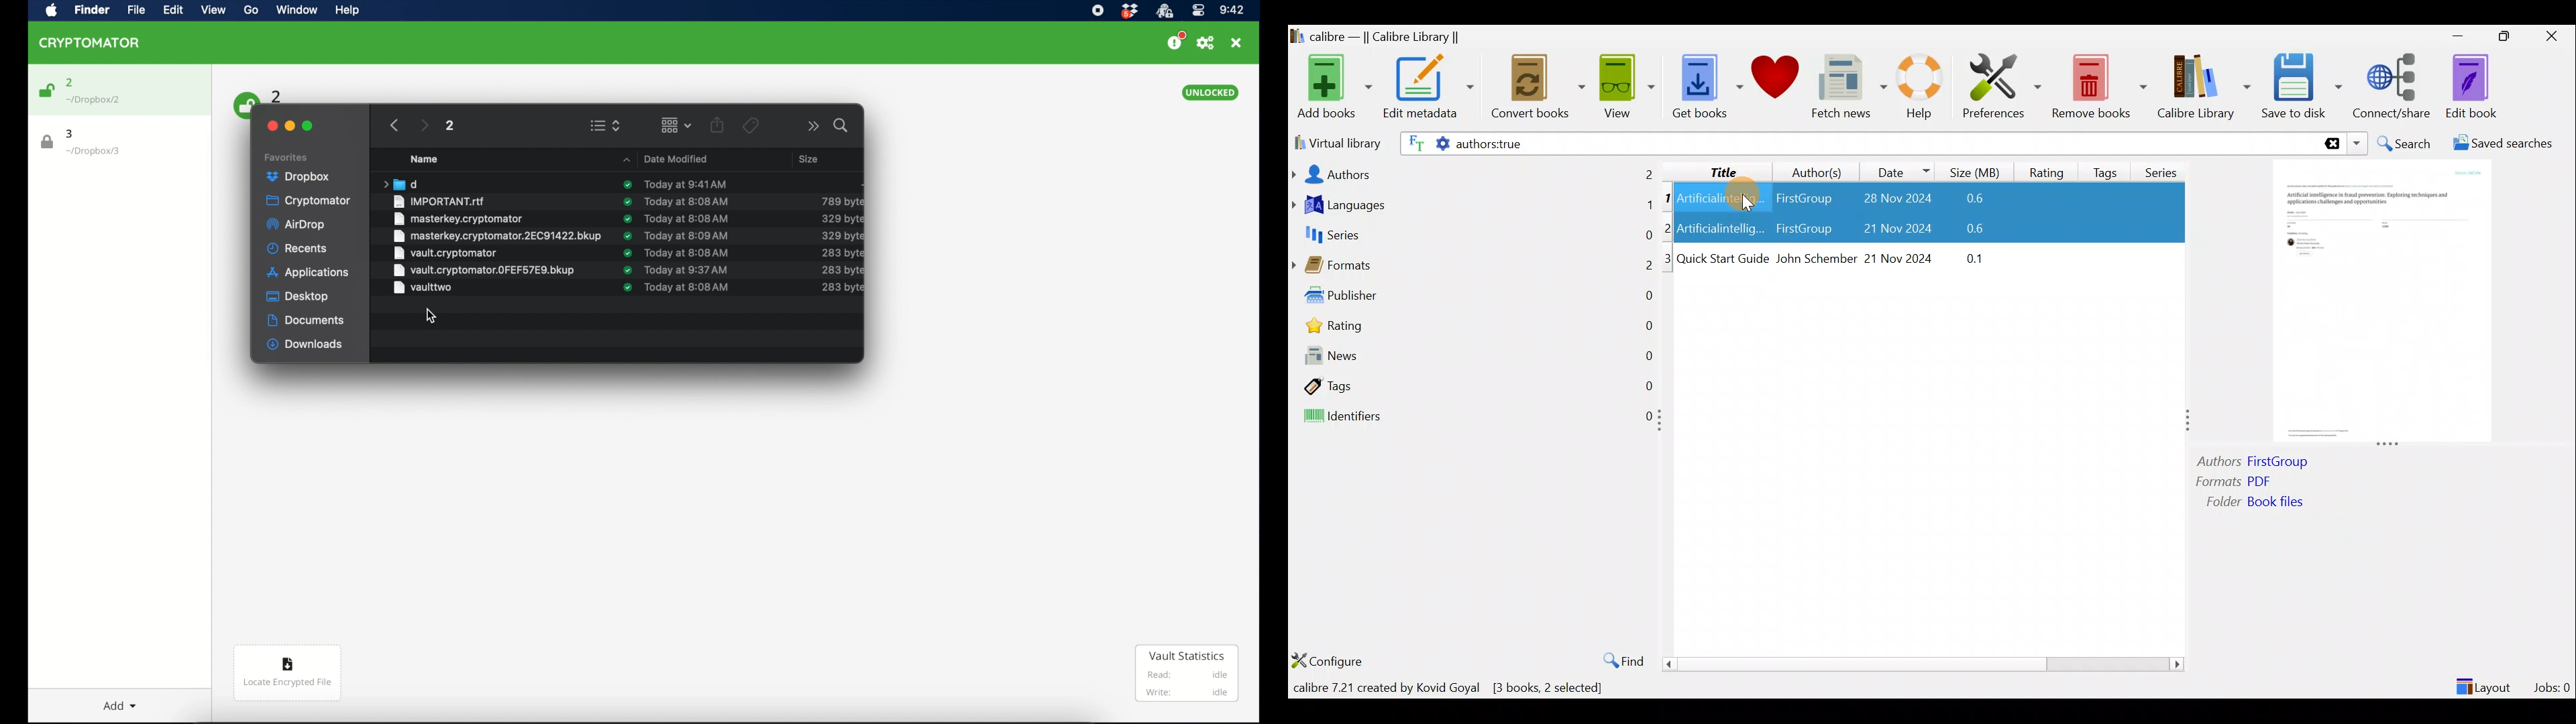 Image resolution: width=2576 pixels, height=728 pixels. Describe the element at coordinates (2507, 145) in the screenshot. I see `Saved searches` at that location.